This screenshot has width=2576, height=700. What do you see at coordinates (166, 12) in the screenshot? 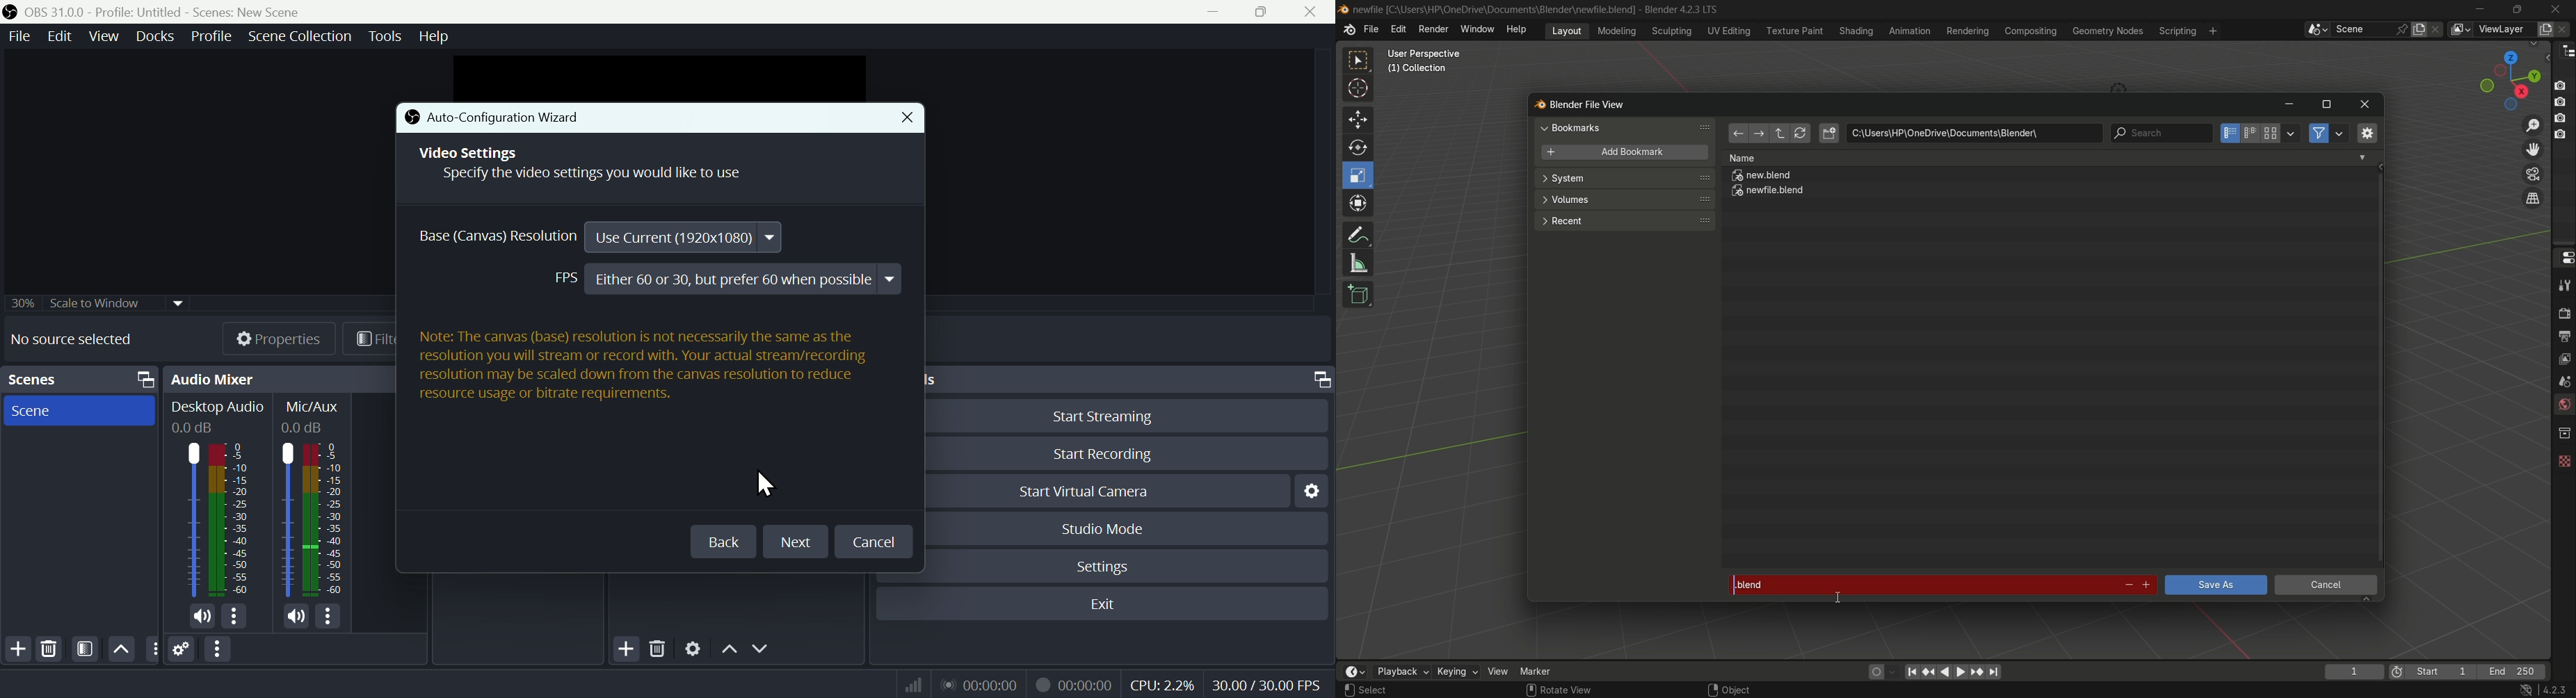
I see `OBS 31.0 .0 Profile: Untitled - Scenes:New scene` at bounding box center [166, 12].